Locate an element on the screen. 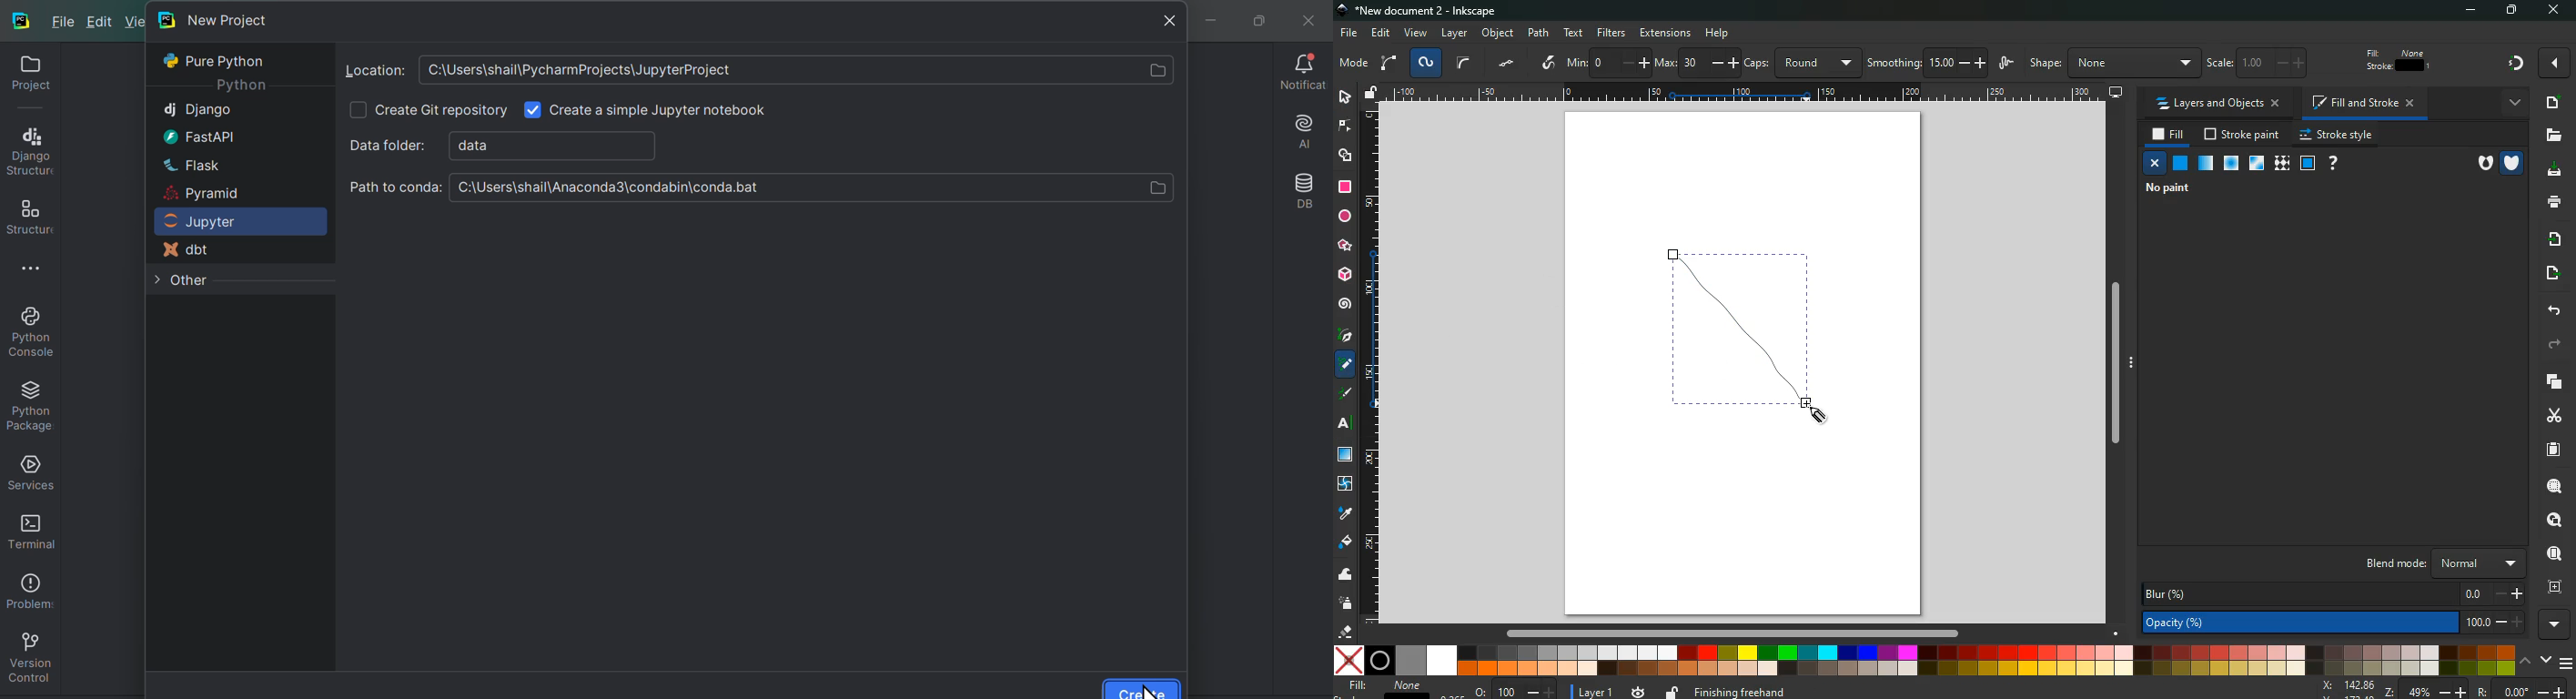  Edit is located at coordinates (104, 22).